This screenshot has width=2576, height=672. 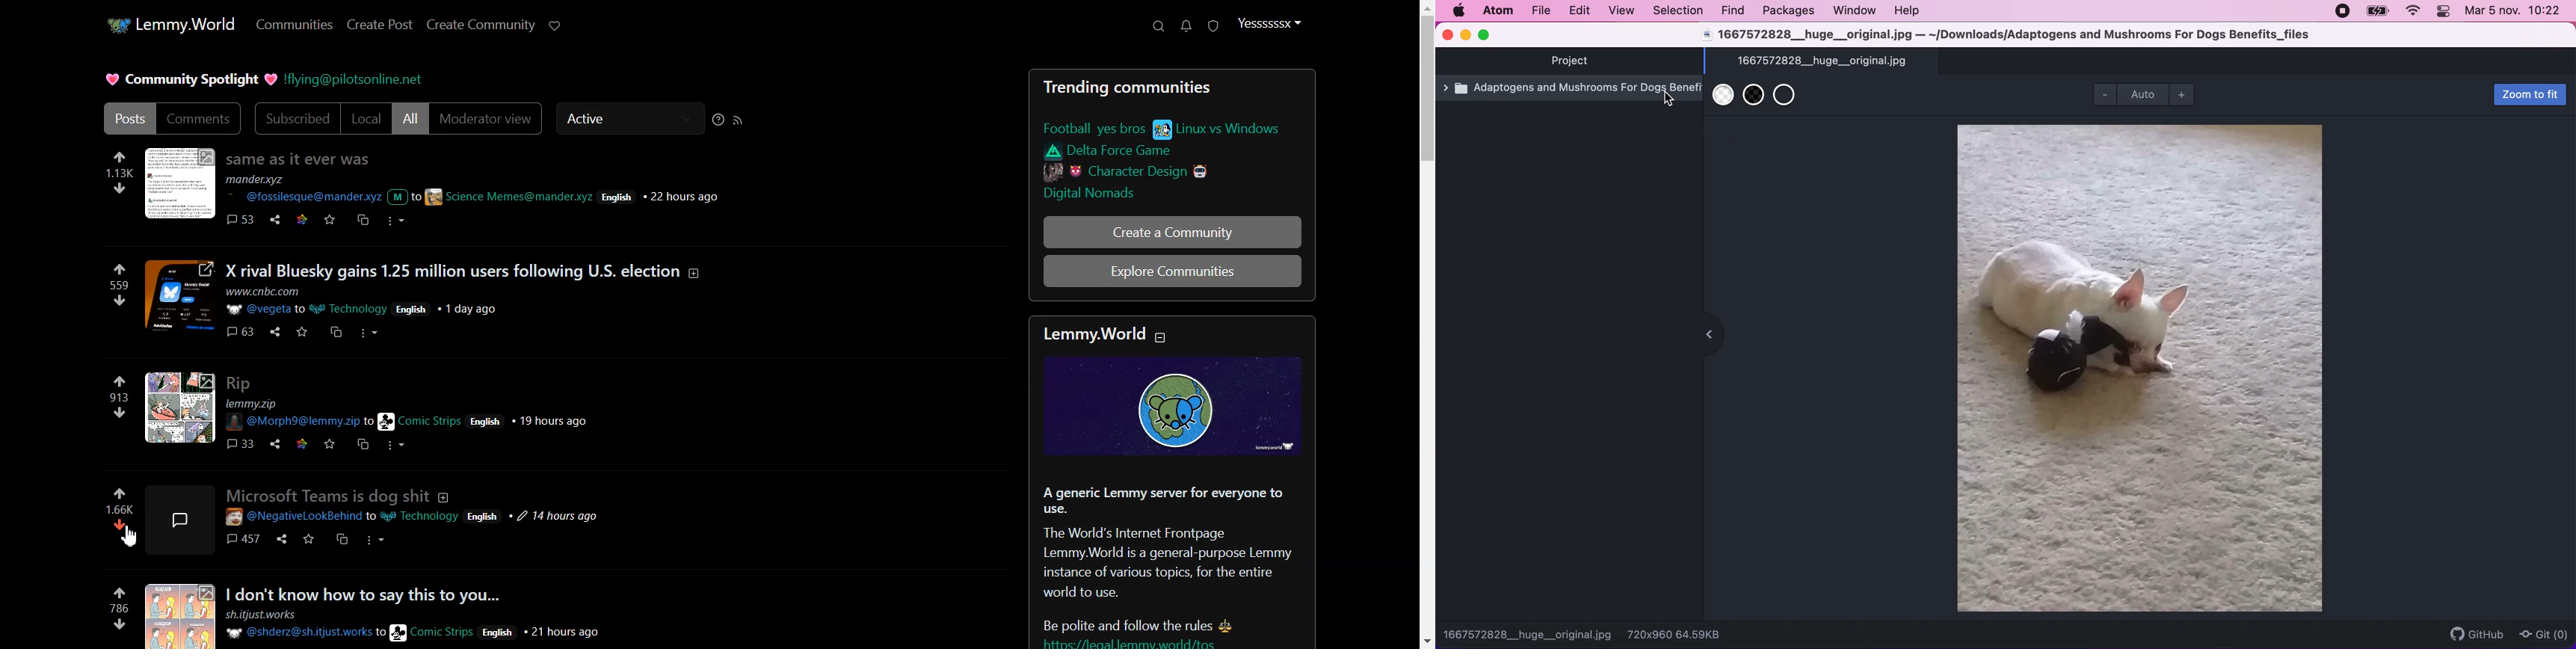 I want to click on posts, so click(x=466, y=272).